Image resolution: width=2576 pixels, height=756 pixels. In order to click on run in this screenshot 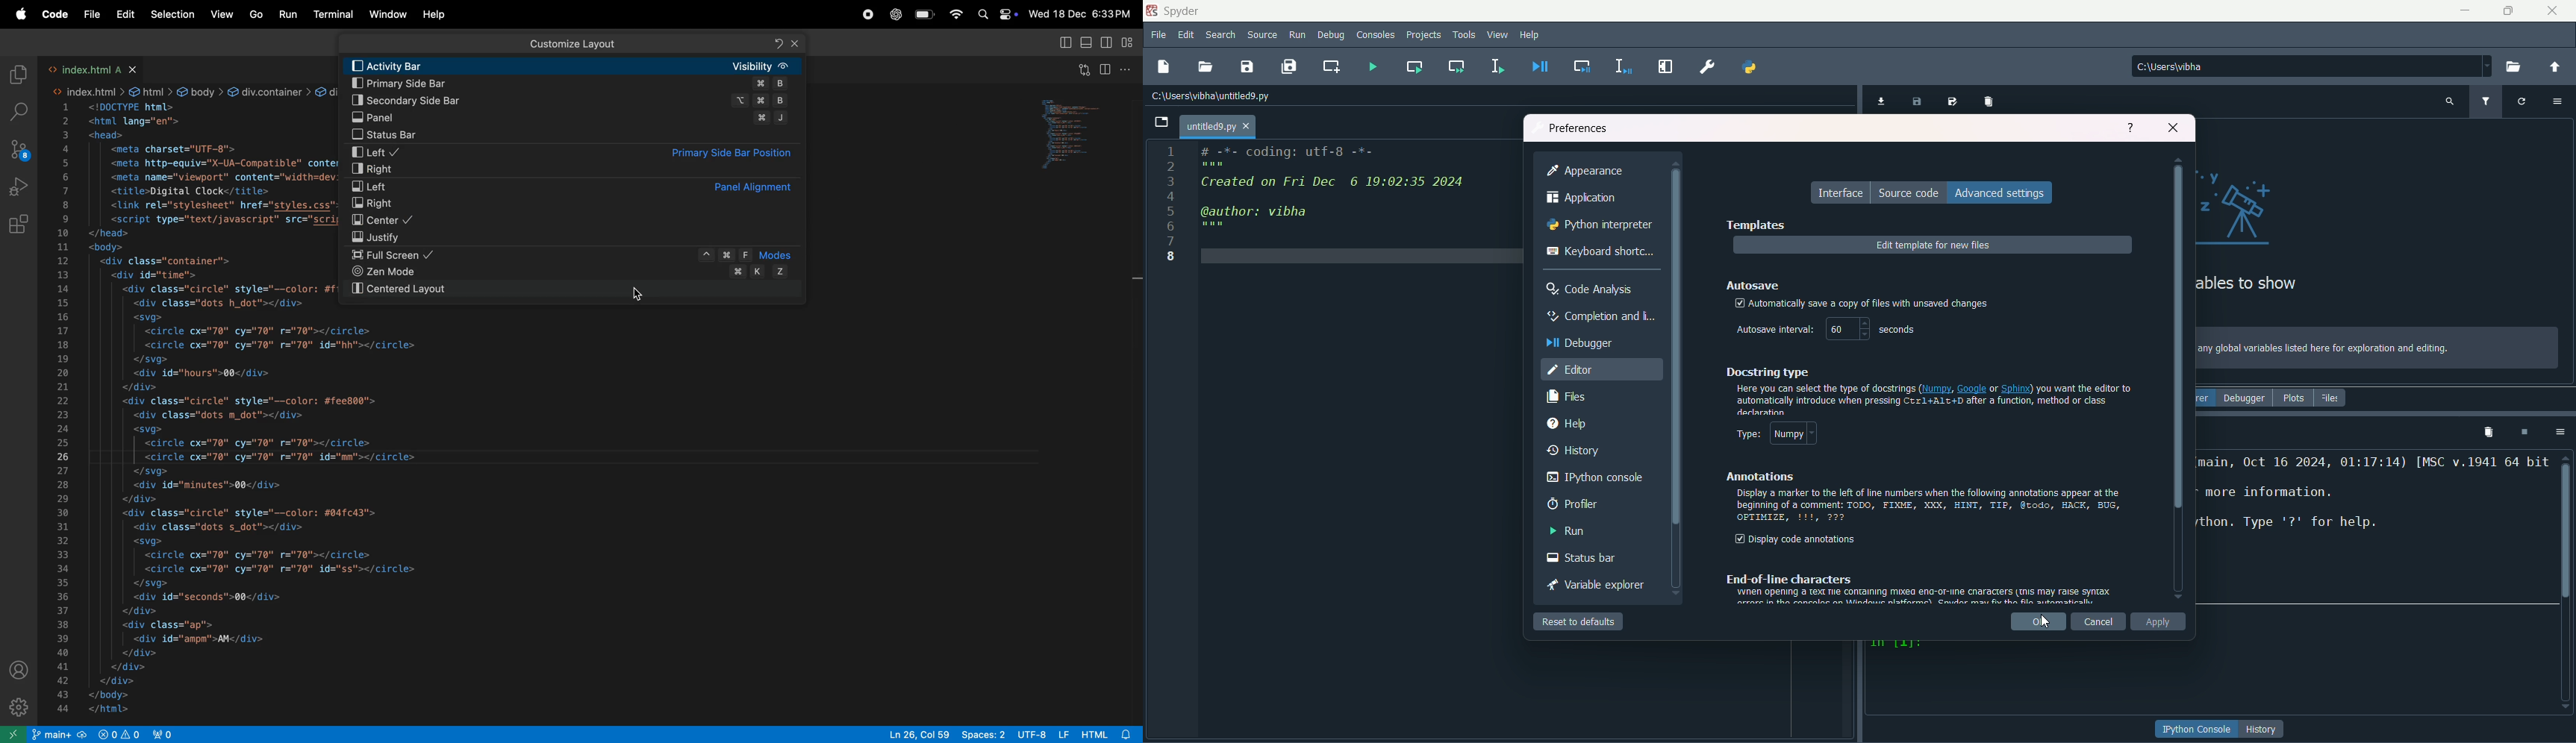, I will do `click(1298, 35)`.